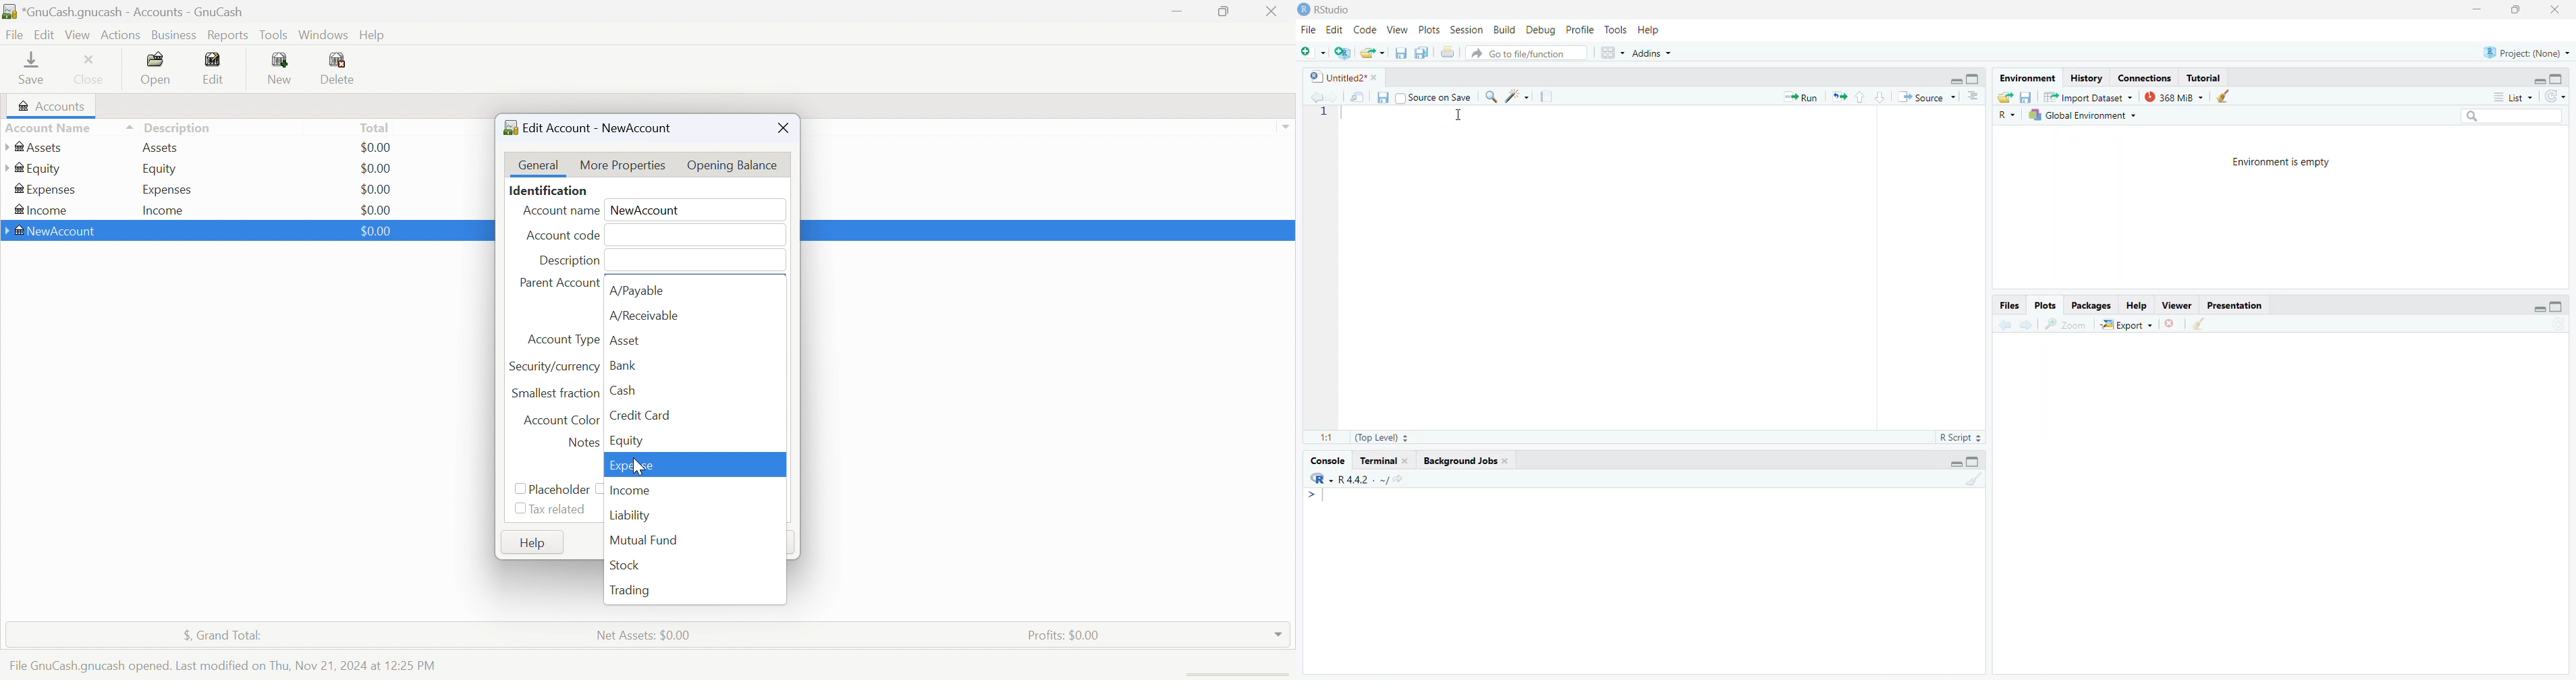 This screenshot has width=2576, height=700. I want to click on Vies, so click(78, 34).